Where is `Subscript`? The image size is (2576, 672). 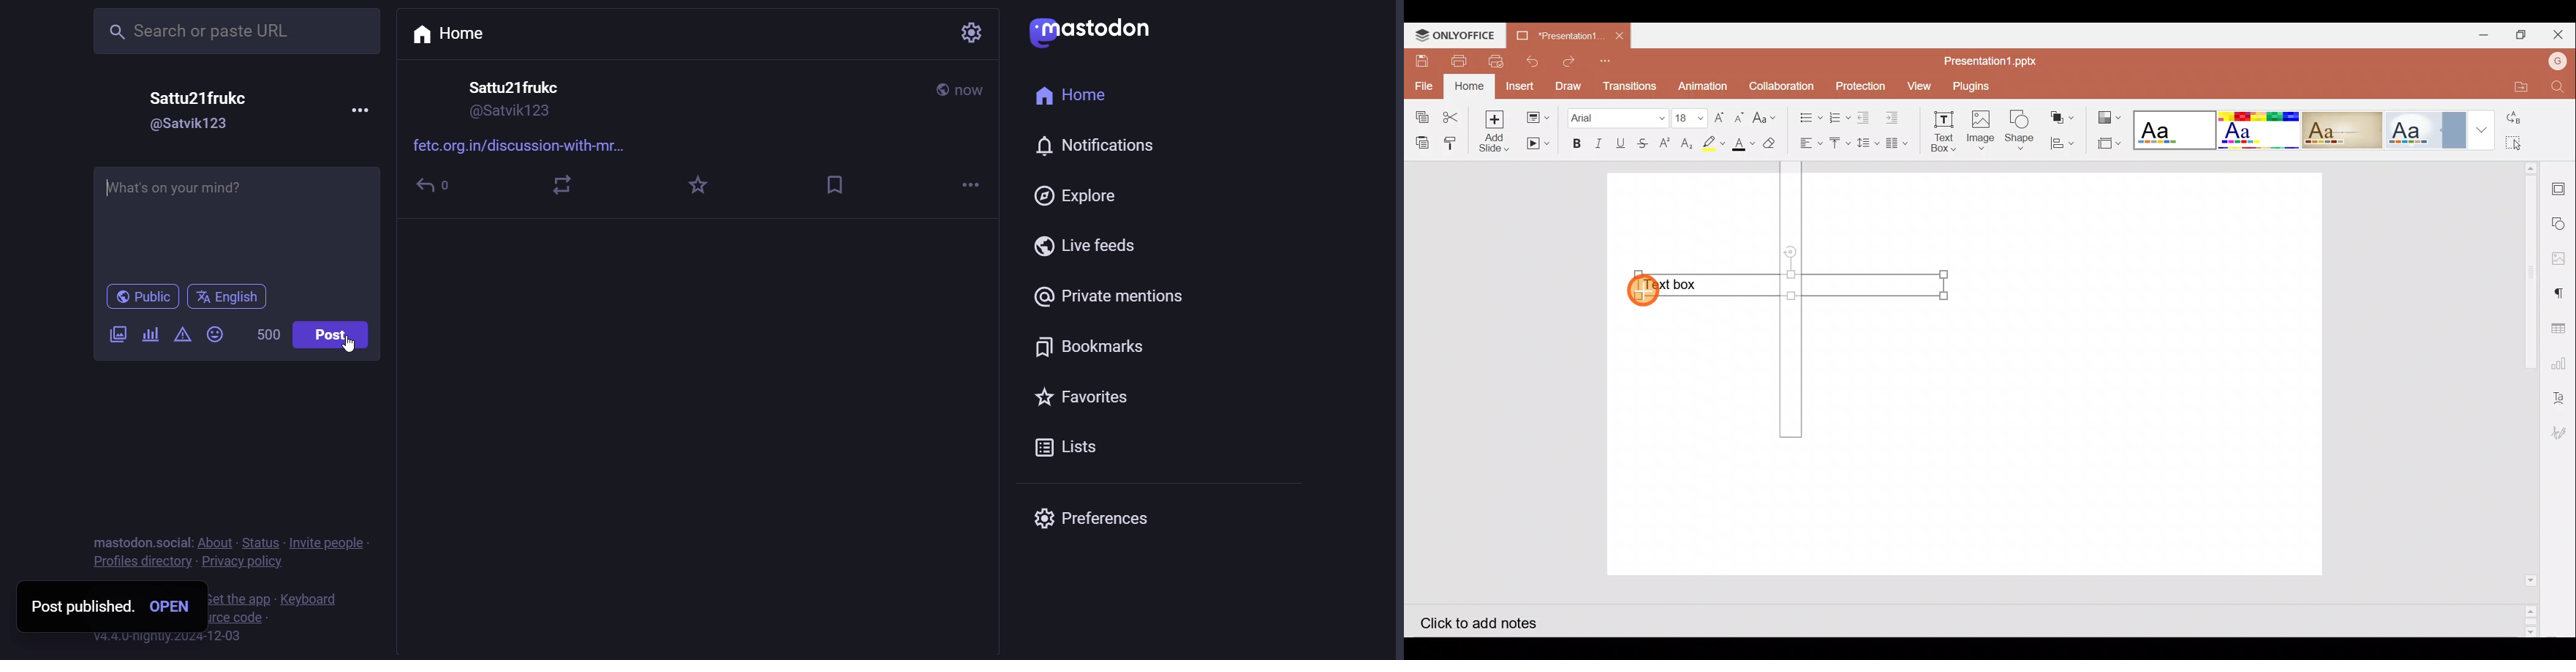 Subscript is located at coordinates (1687, 145).